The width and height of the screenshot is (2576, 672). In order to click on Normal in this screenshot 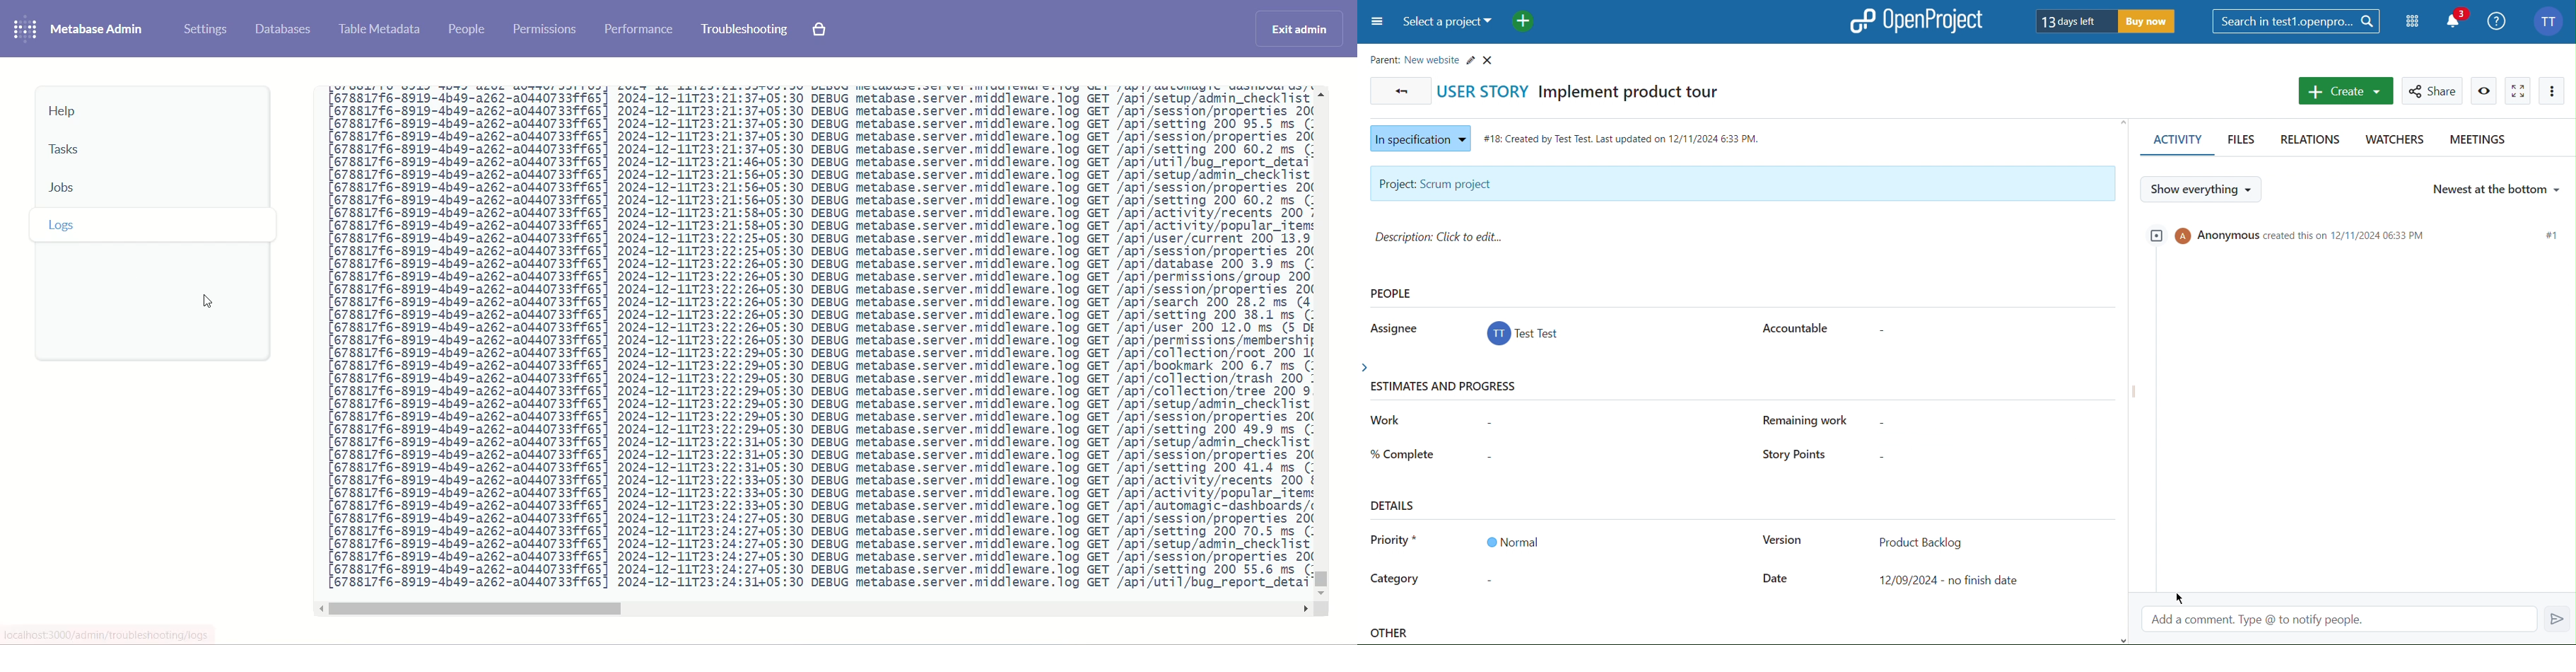, I will do `click(1512, 542)`.